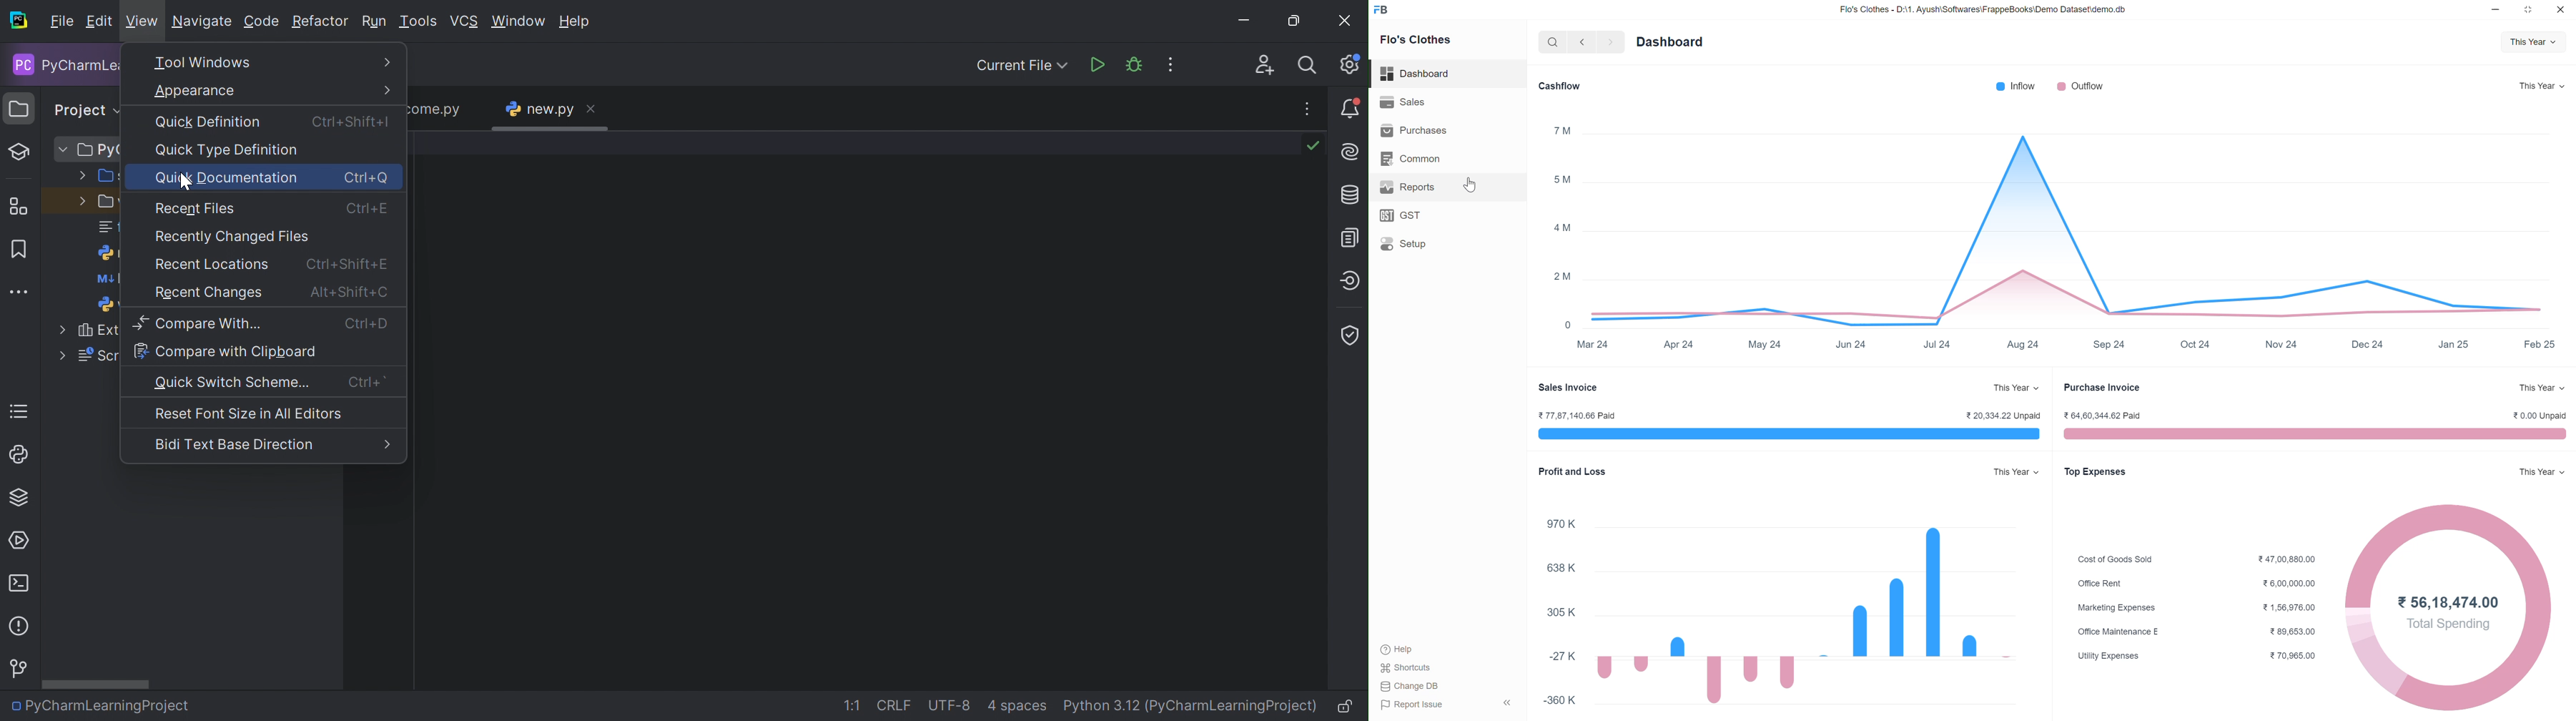  What do you see at coordinates (1551, 42) in the screenshot?
I see `search` at bounding box center [1551, 42].